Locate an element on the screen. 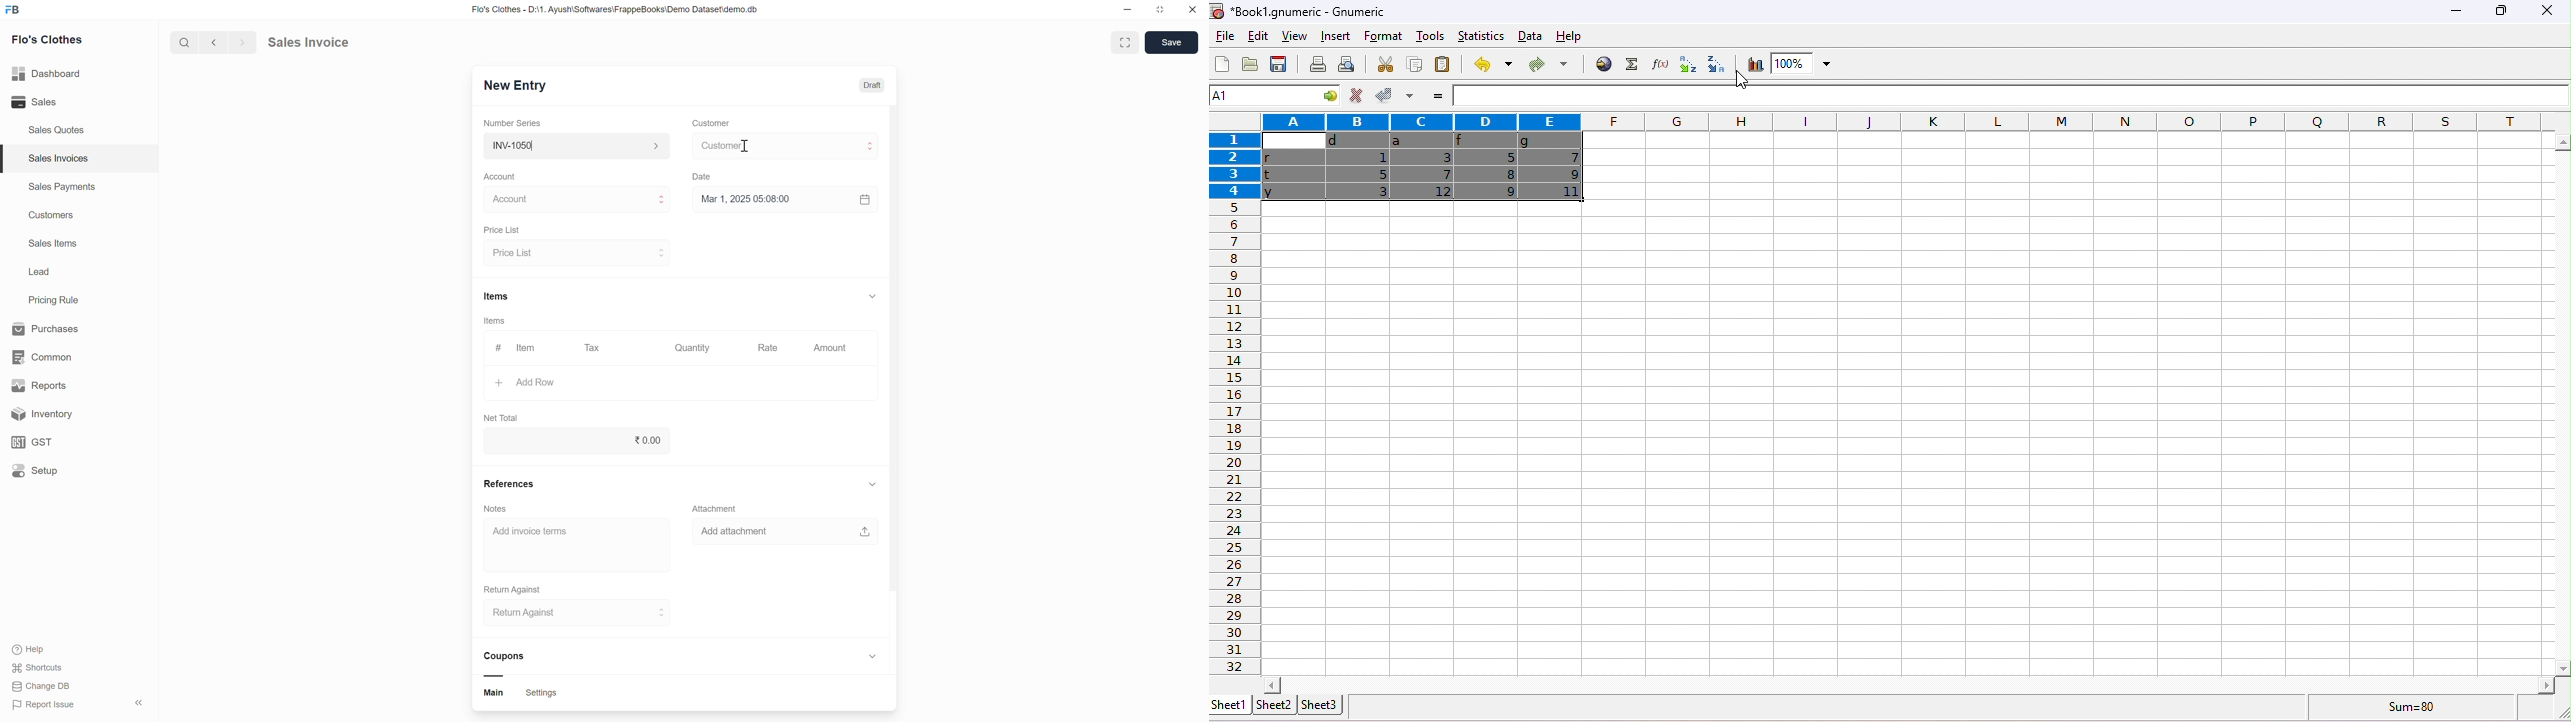  settings is located at coordinates (542, 694).